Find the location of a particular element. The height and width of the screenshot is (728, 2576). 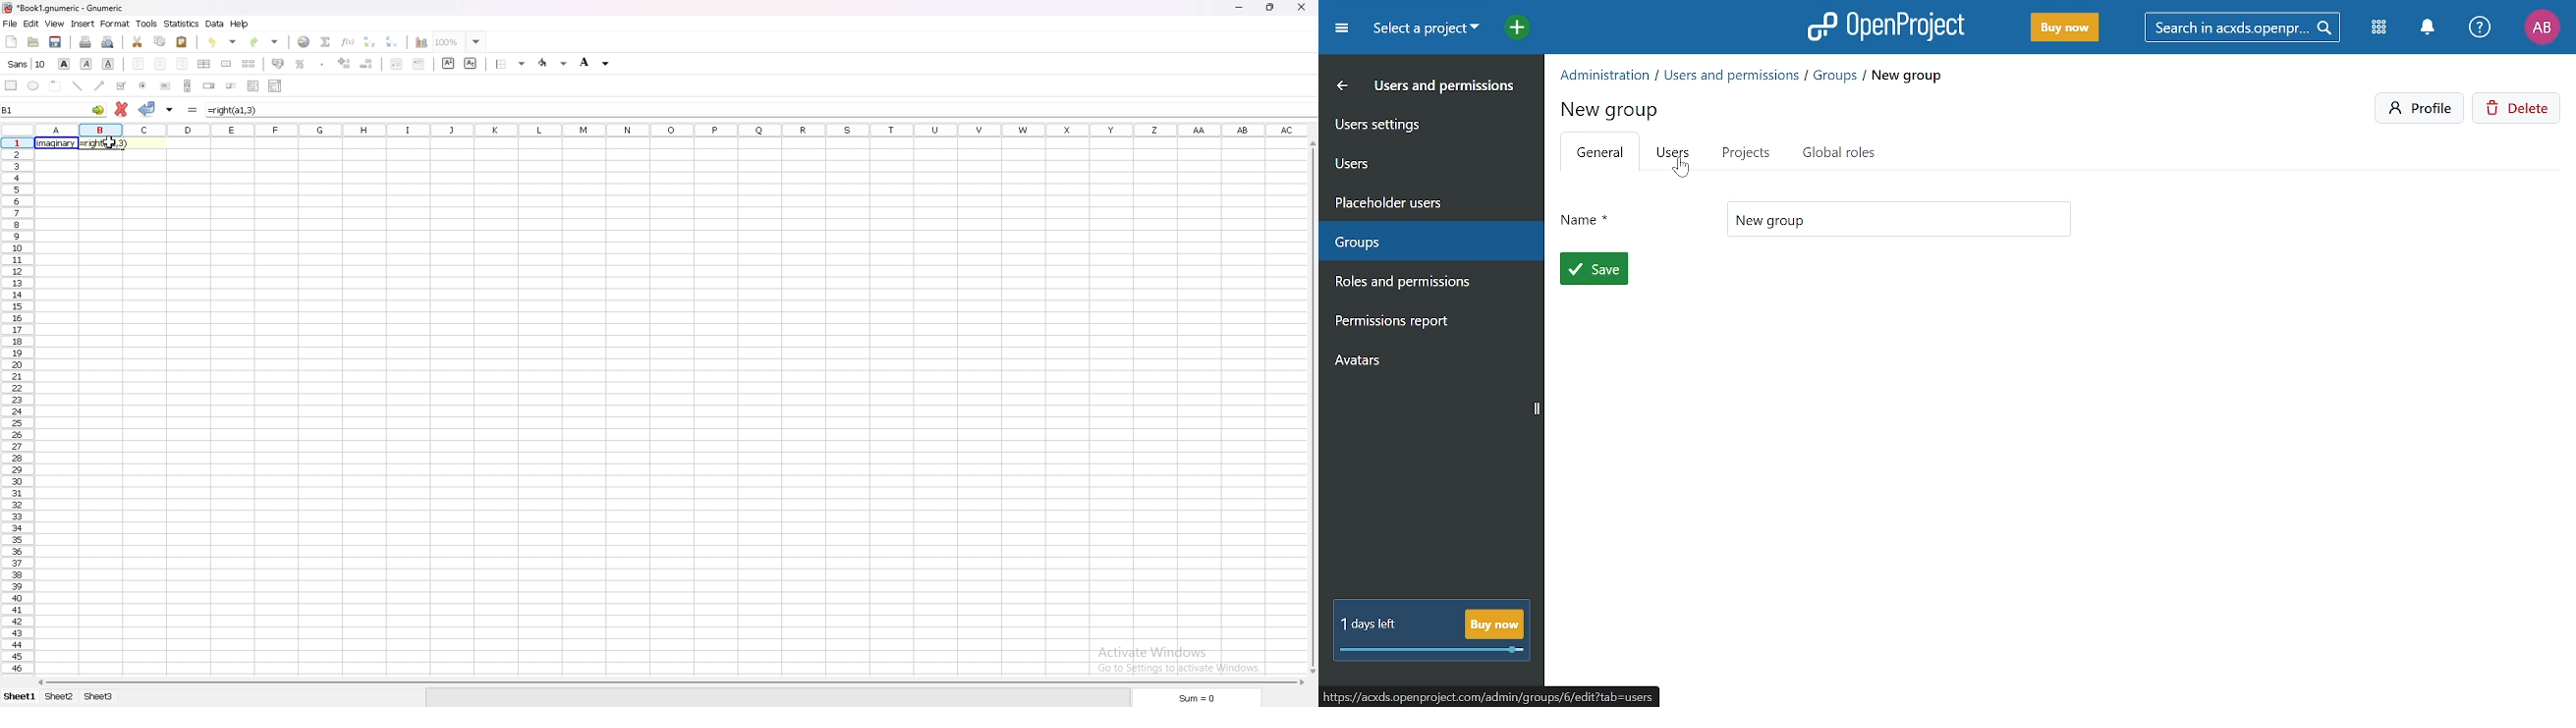

split merged cells is located at coordinates (249, 63).